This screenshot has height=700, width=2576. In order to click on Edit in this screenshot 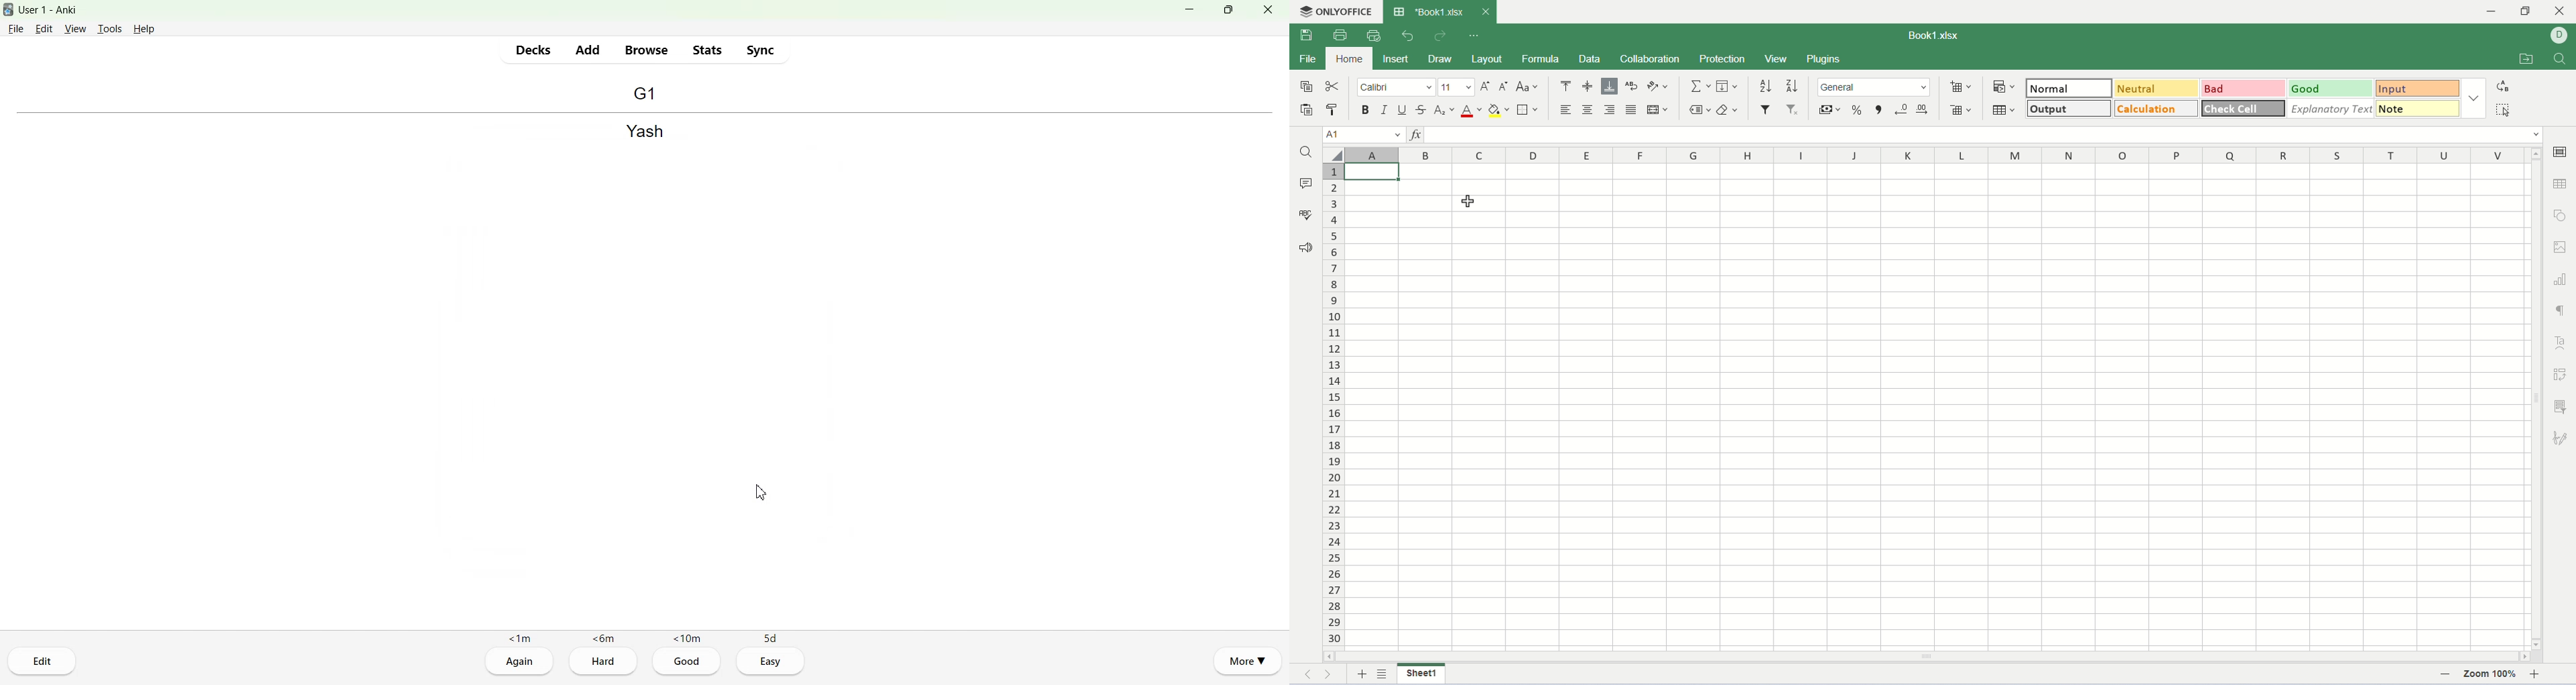, I will do `click(43, 661)`.